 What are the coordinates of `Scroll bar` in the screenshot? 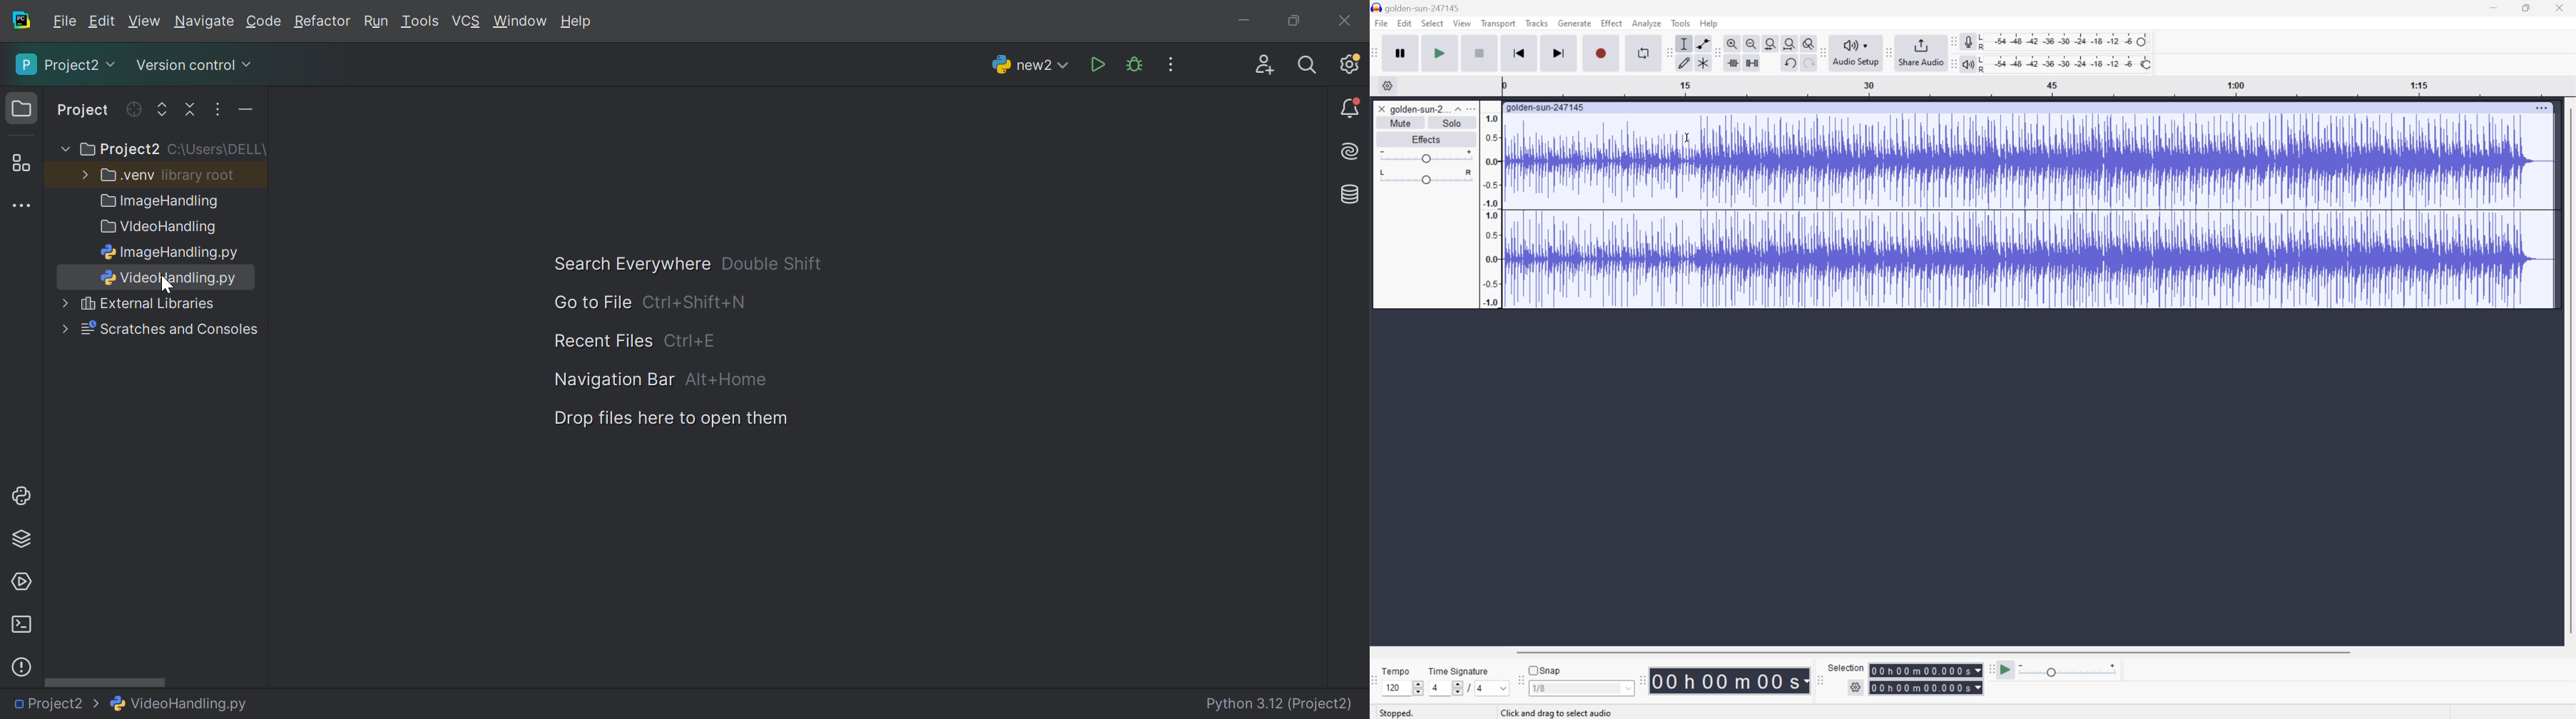 It's located at (1931, 652).